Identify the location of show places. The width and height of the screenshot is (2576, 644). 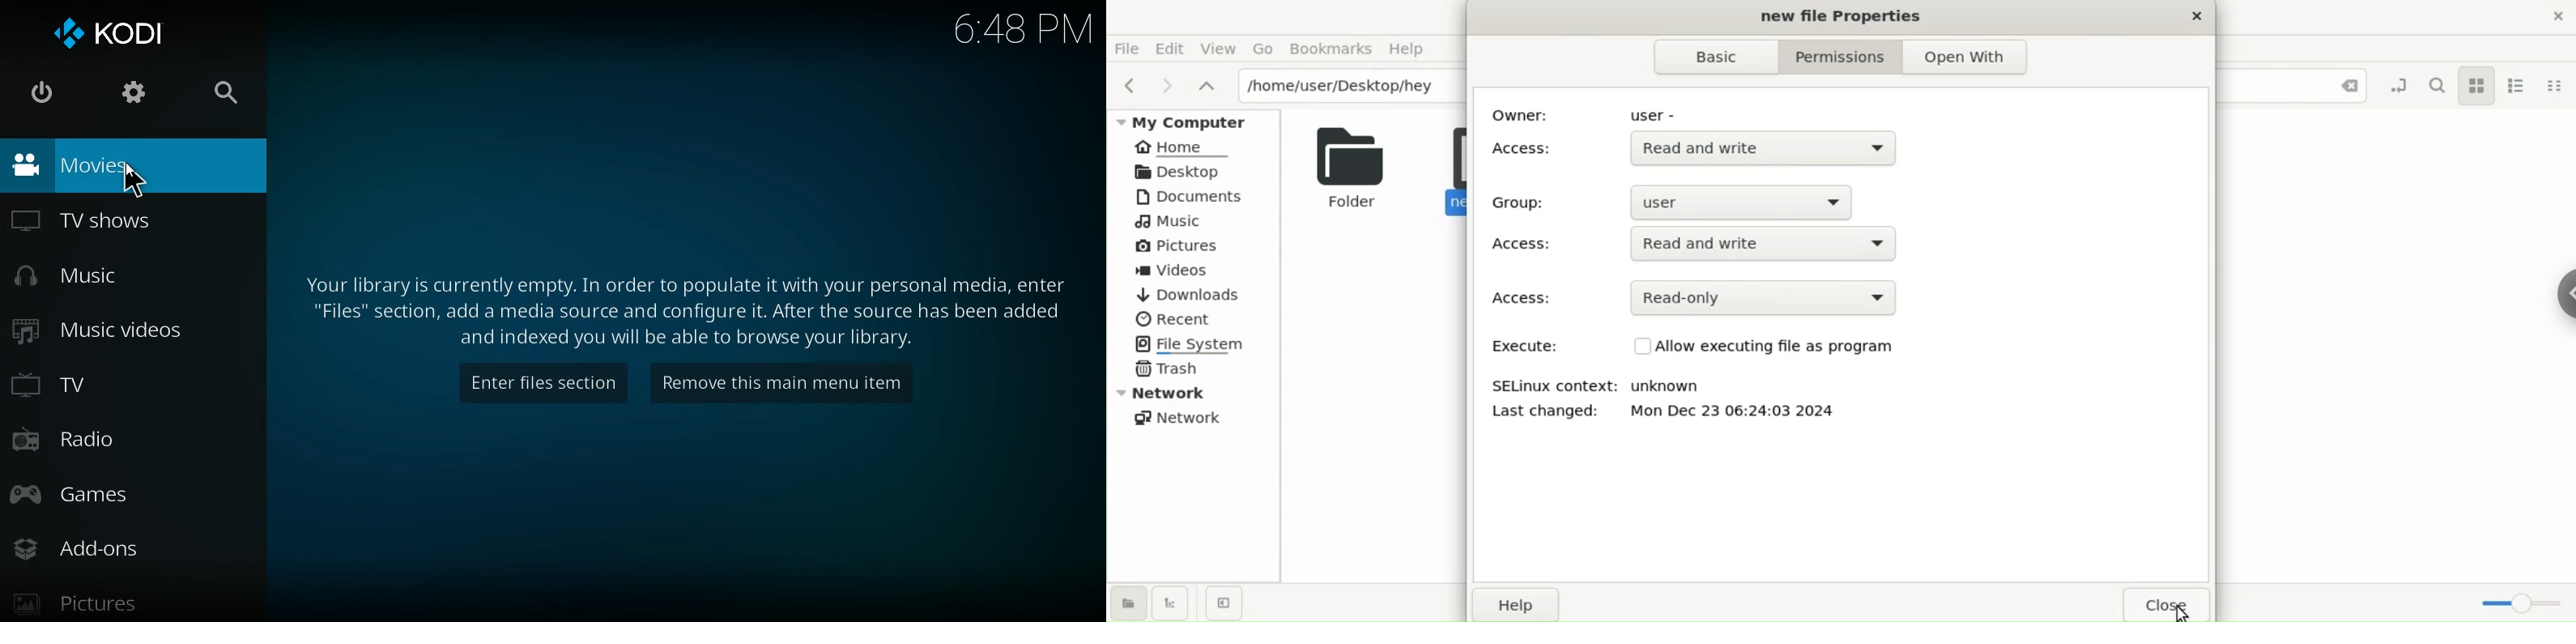
(1128, 602).